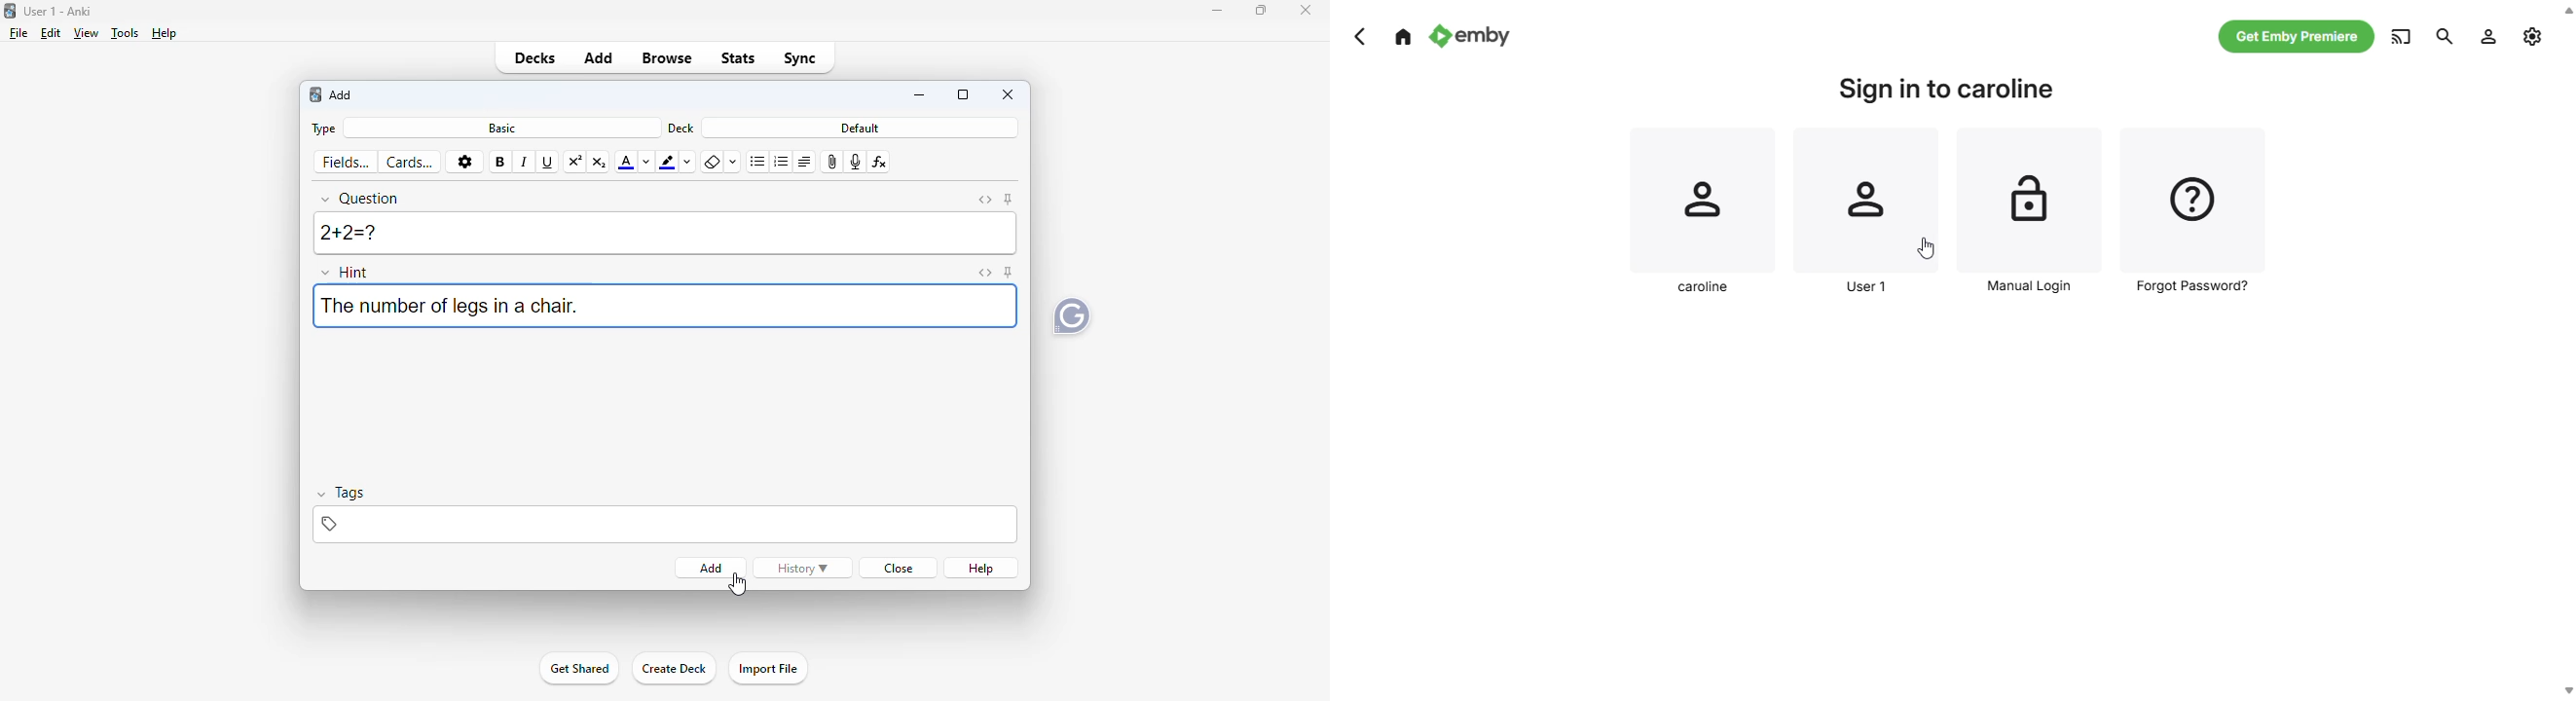 The image size is (2576, 728). Describe the element at coordinates (832, 162) in the screenshot. I see `attach pictures/audio/video` at that location.